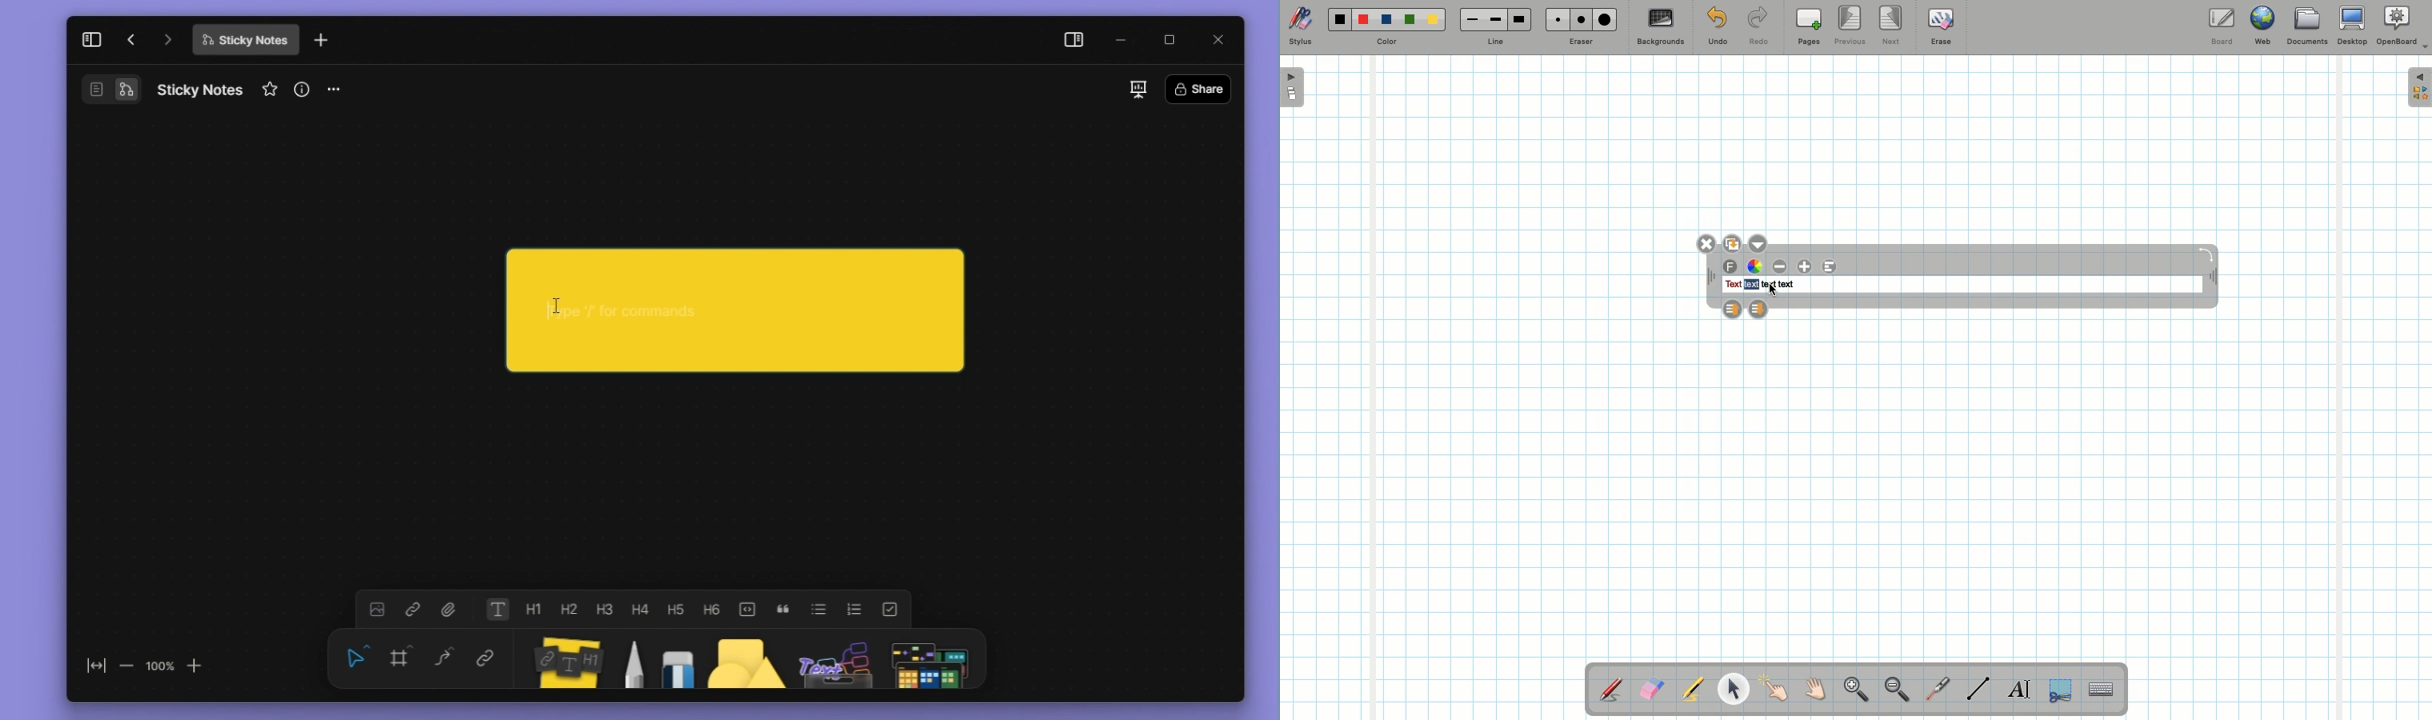 The width and height of the screenshot is (2436, 728). I want to click on go forward, so click(164, 44).